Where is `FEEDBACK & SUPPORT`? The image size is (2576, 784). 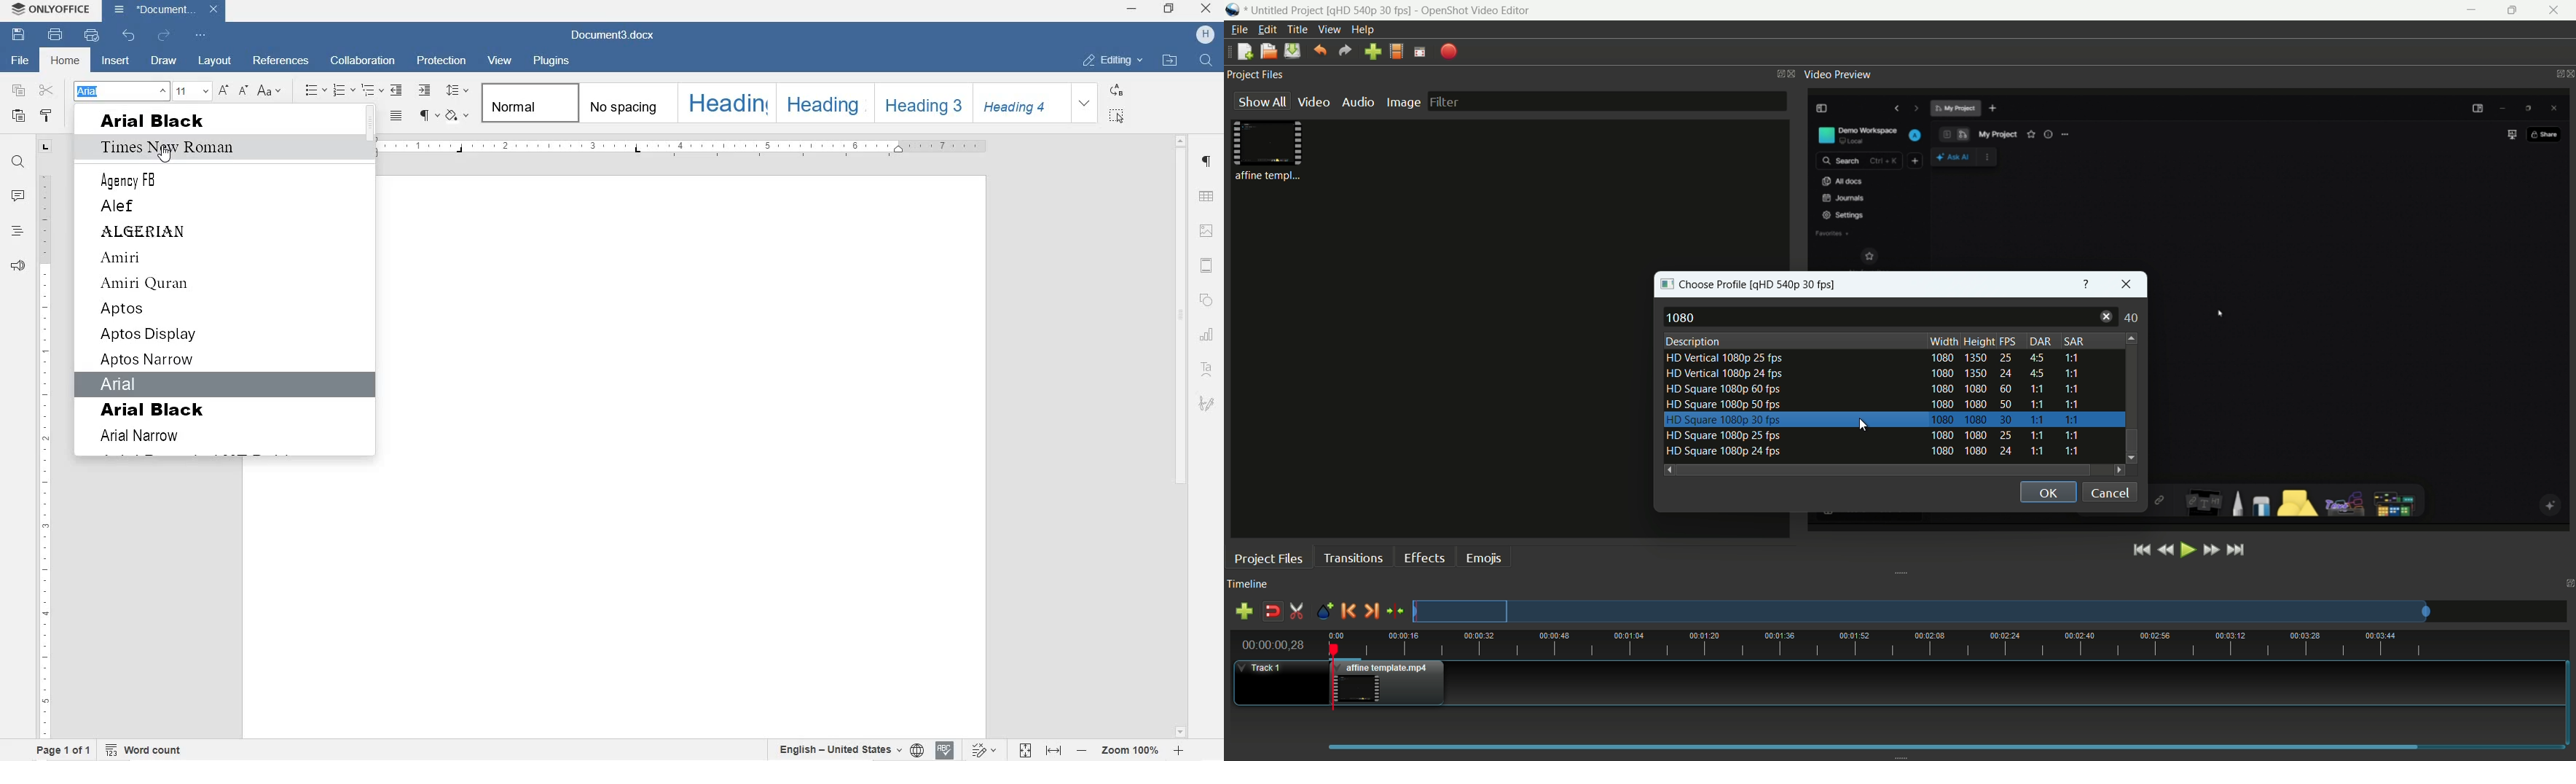 FEEDBACK & SUPPORT is located at coordinates (19, 266).